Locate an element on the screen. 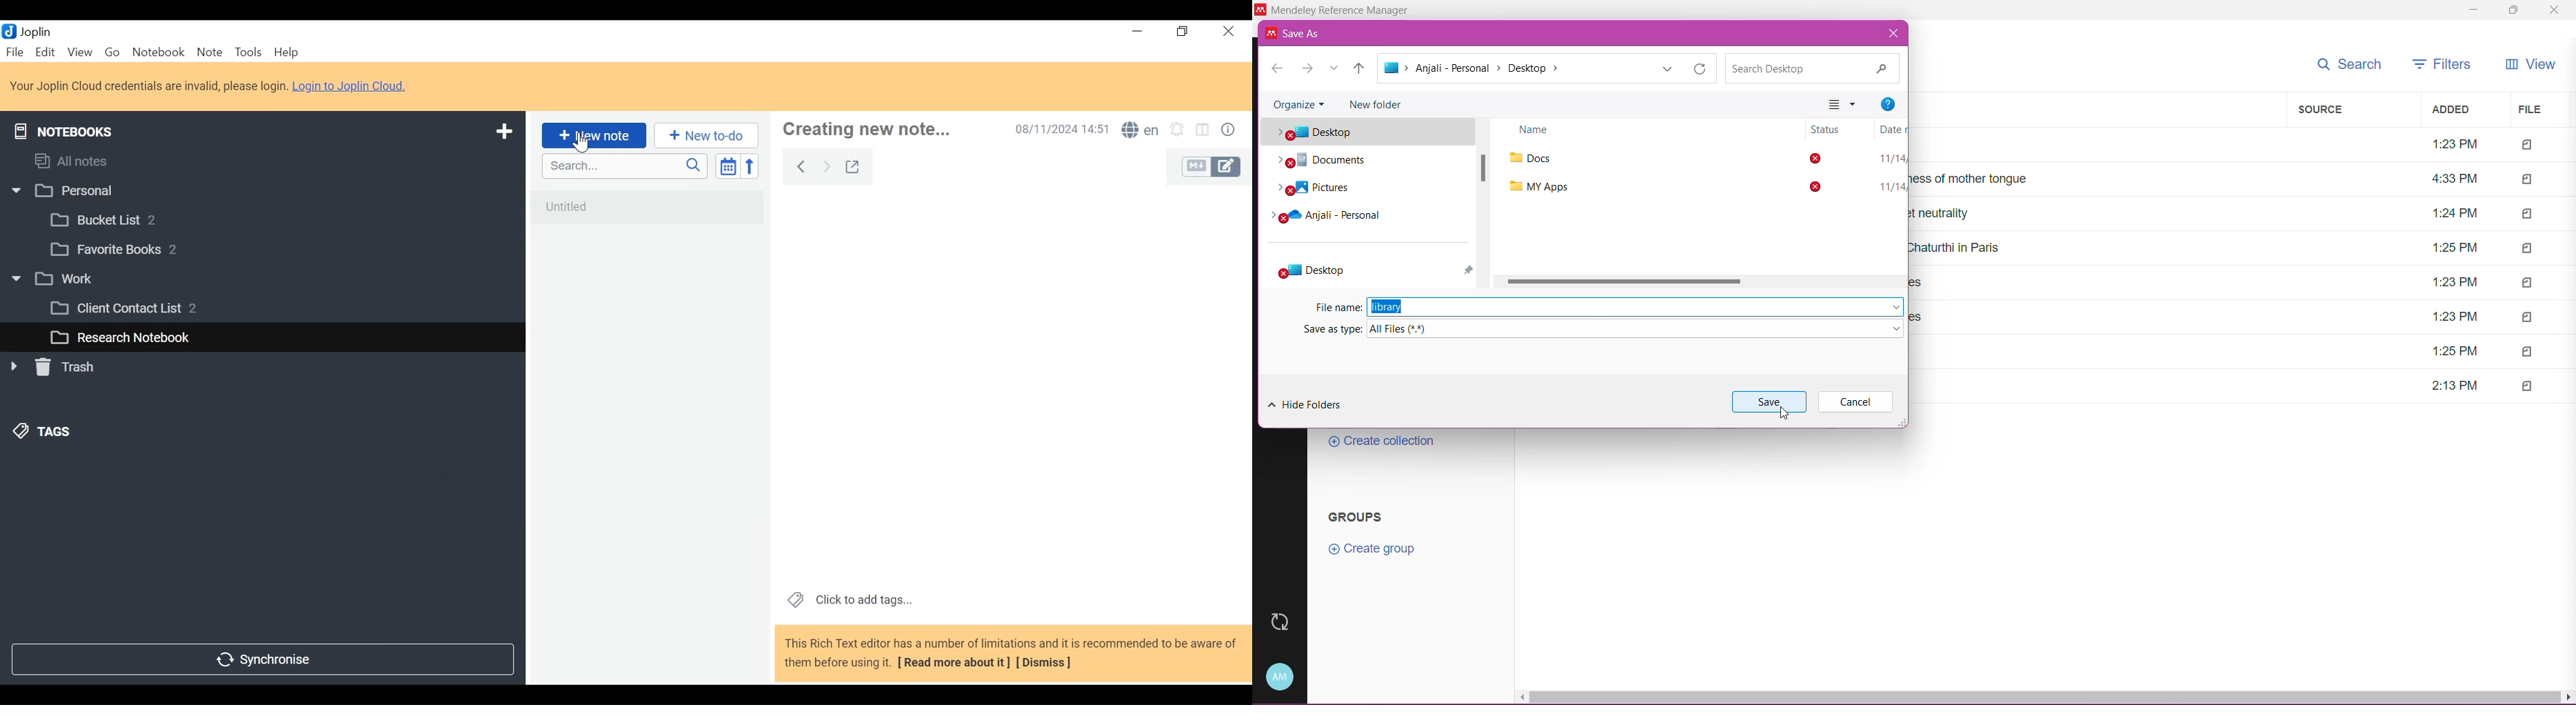  Note Name is located at coordinates (881, 131).